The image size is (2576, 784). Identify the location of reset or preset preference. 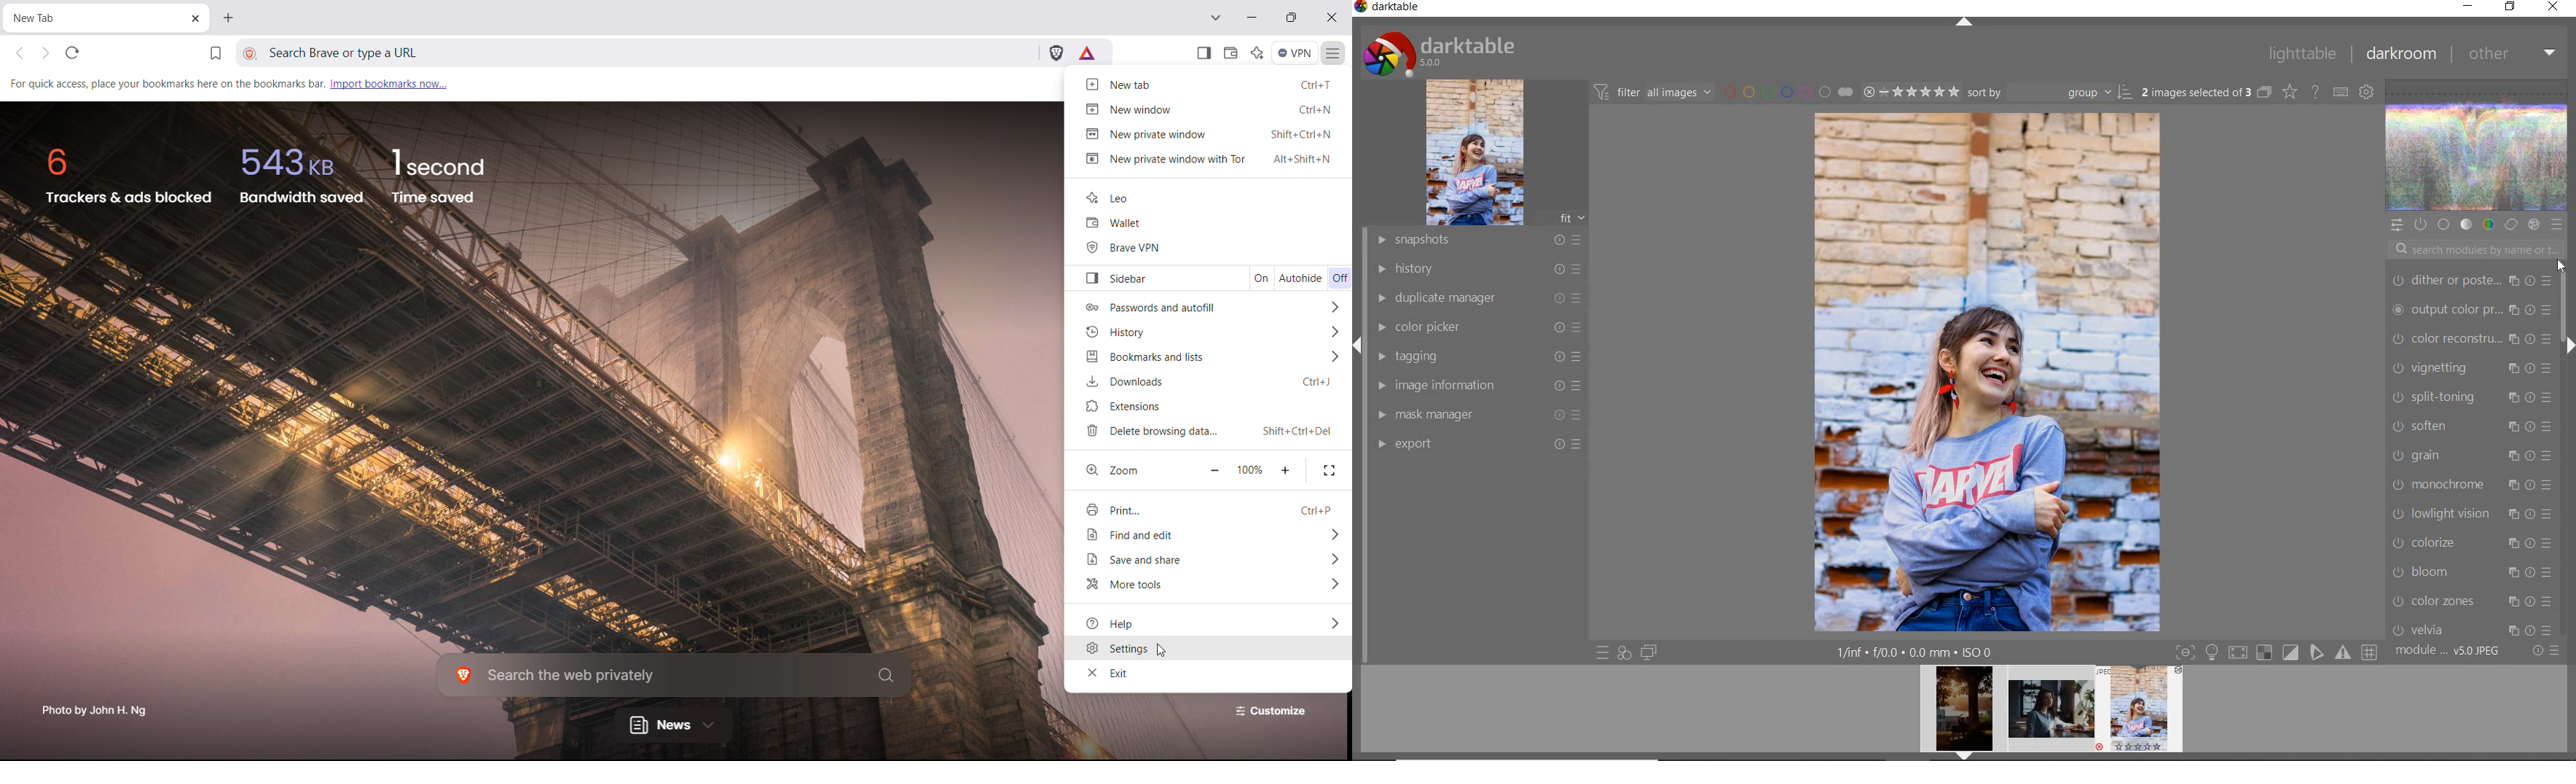
(2545, 652).